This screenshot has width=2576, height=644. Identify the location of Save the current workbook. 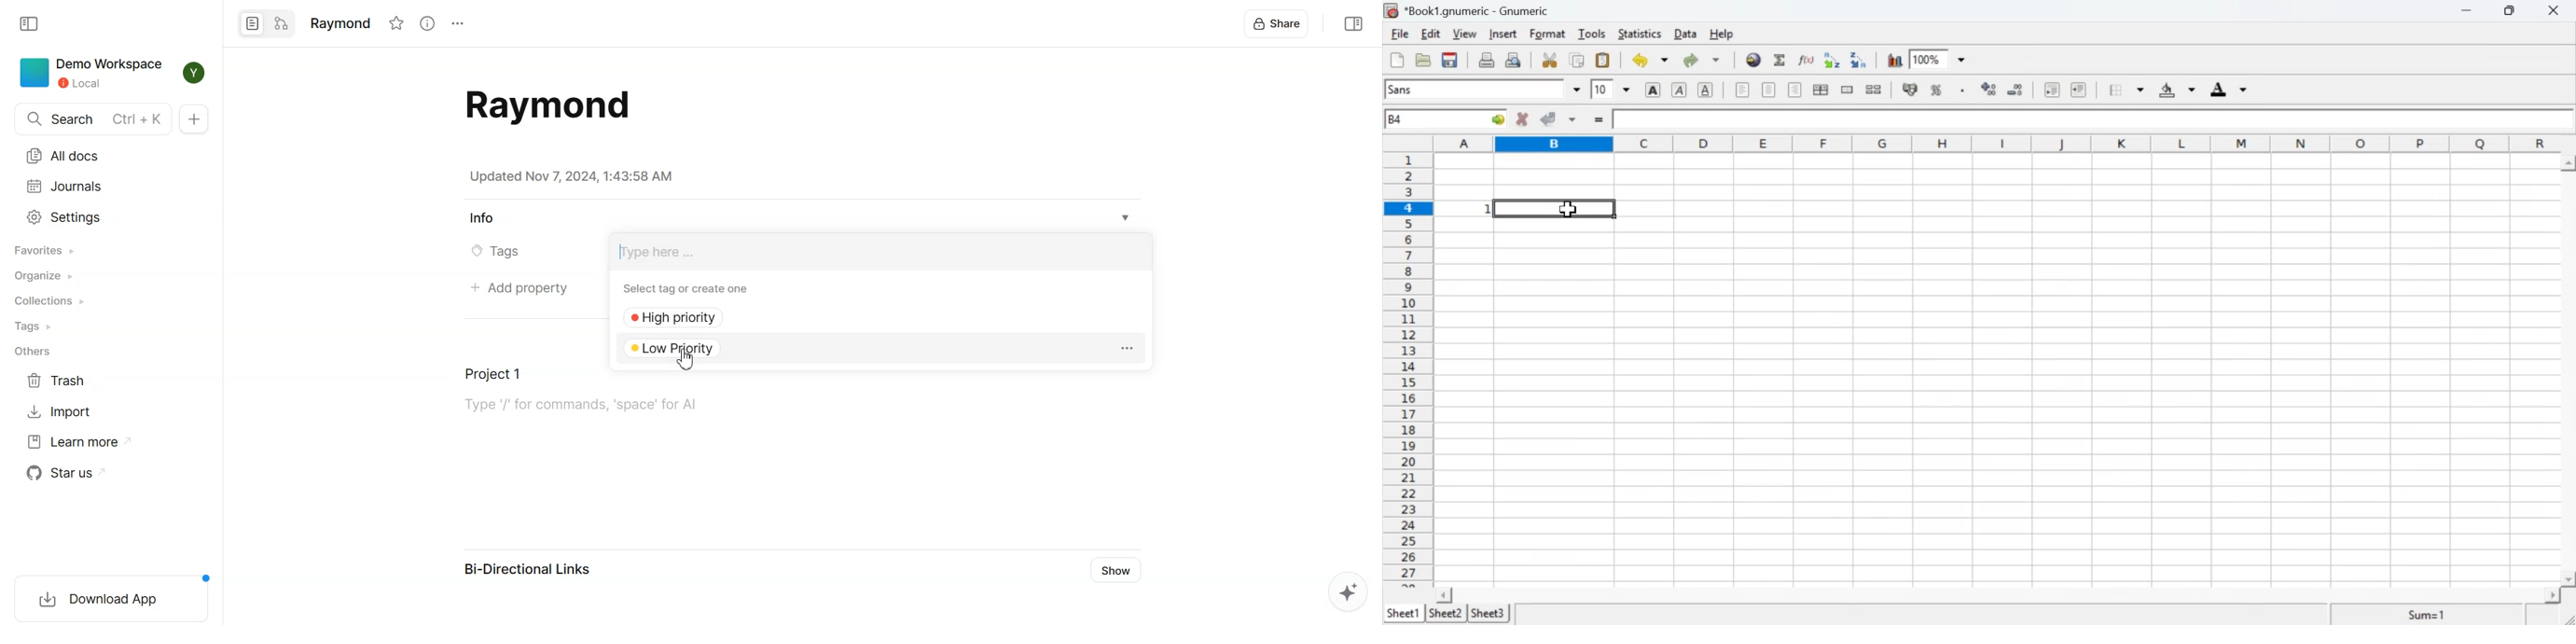
(1451, 60).